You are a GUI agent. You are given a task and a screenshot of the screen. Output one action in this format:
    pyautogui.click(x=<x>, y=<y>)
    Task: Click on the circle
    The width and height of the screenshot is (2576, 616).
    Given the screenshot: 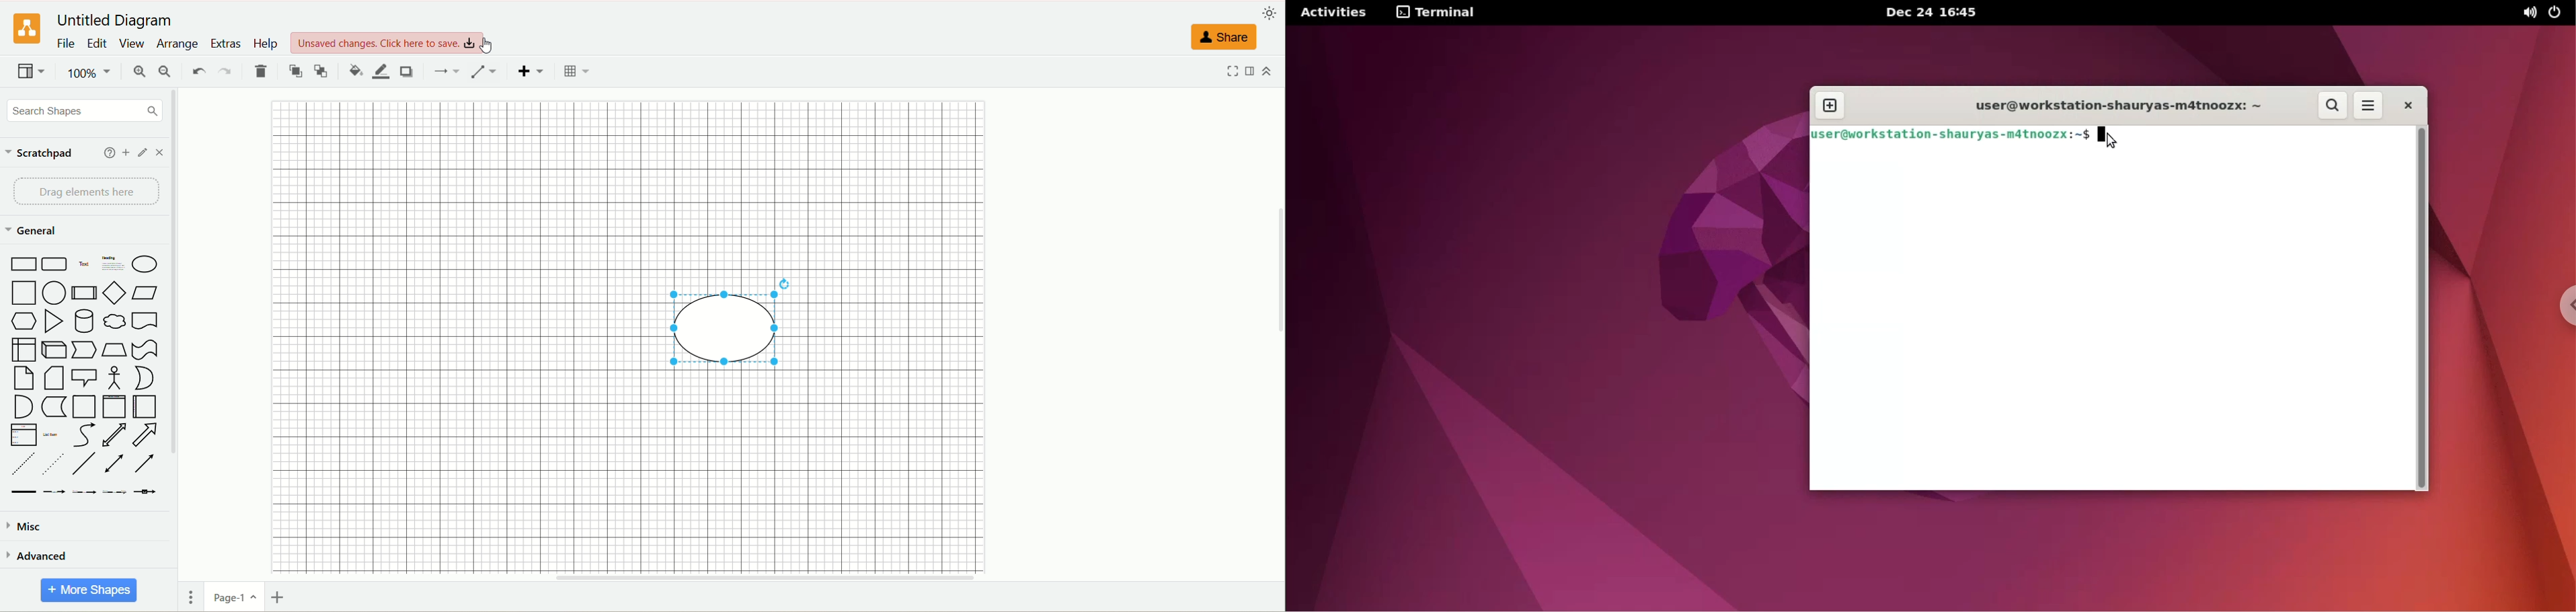 What is the action you would take?
    pyautogui.click(x=54, y=292)
    